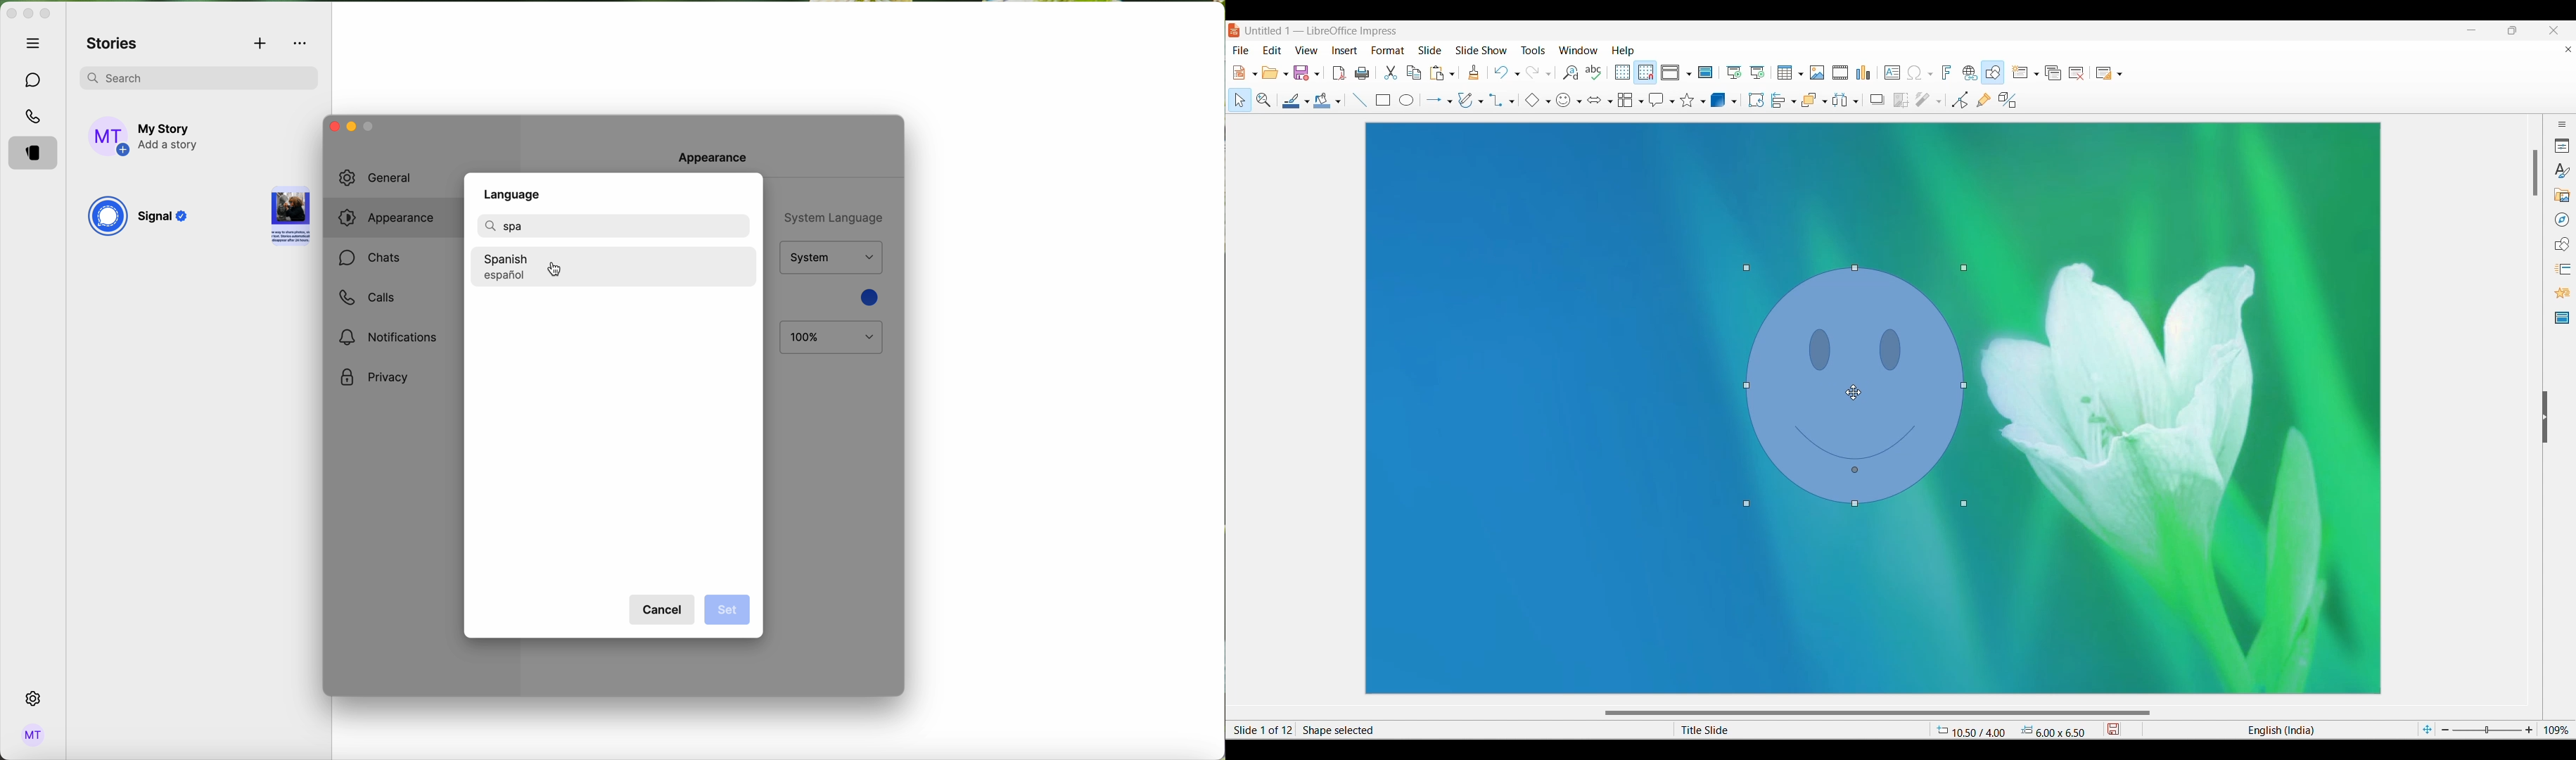 The image size is (2576, 784). Describe the element at coordinates (1501, 72) in the screenshot. I see `Undo` at that location.